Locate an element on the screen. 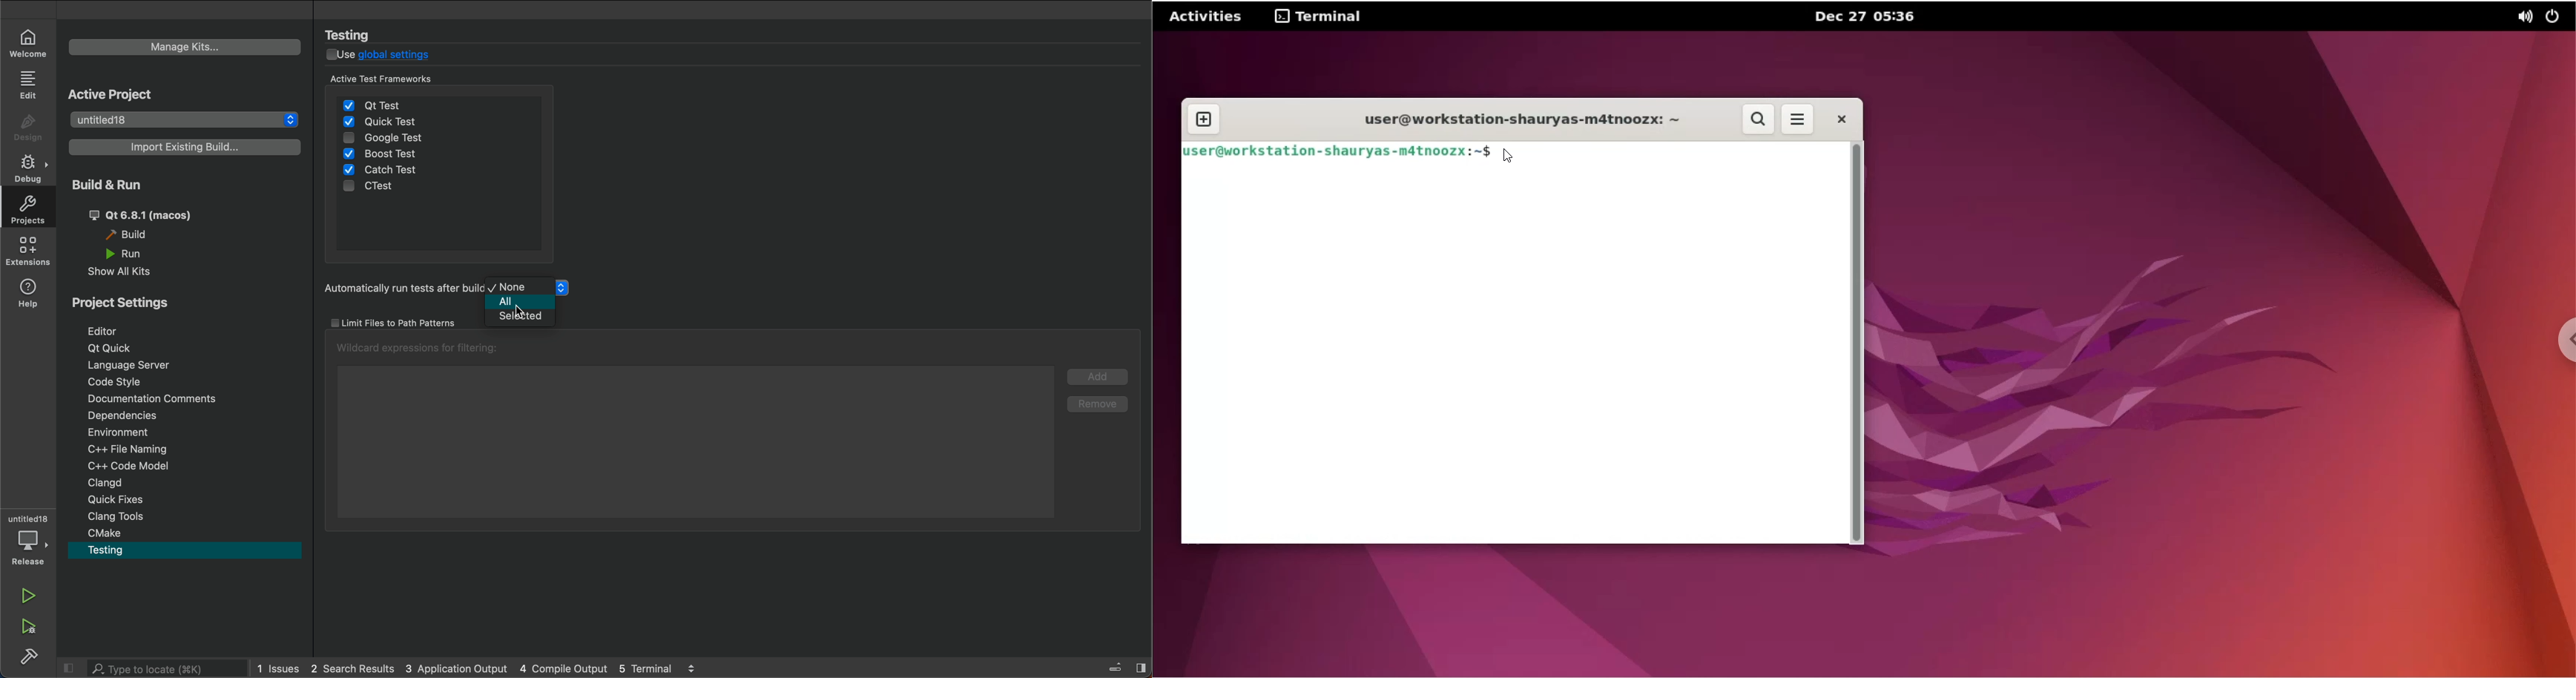 The height and width of the screenshot is (700, 2576). remove is located at coordinates (1099, 403).